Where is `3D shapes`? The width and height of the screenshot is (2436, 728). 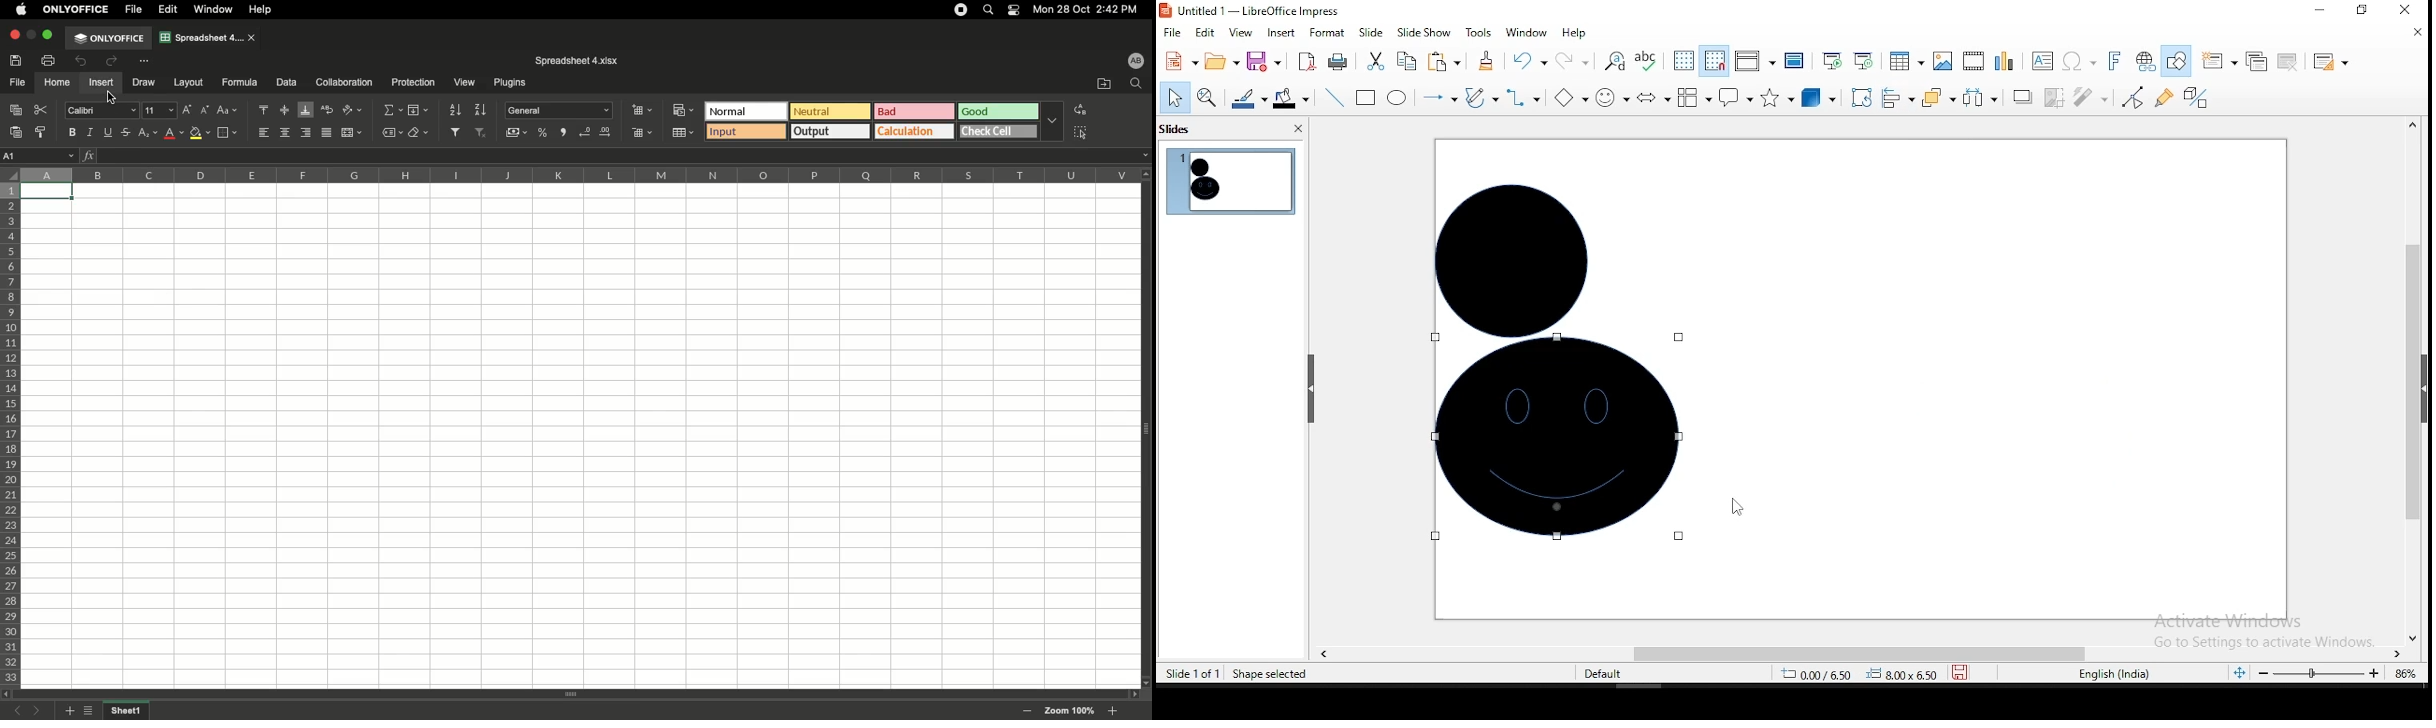 3D shapes is located at coordinates (1819, 99).